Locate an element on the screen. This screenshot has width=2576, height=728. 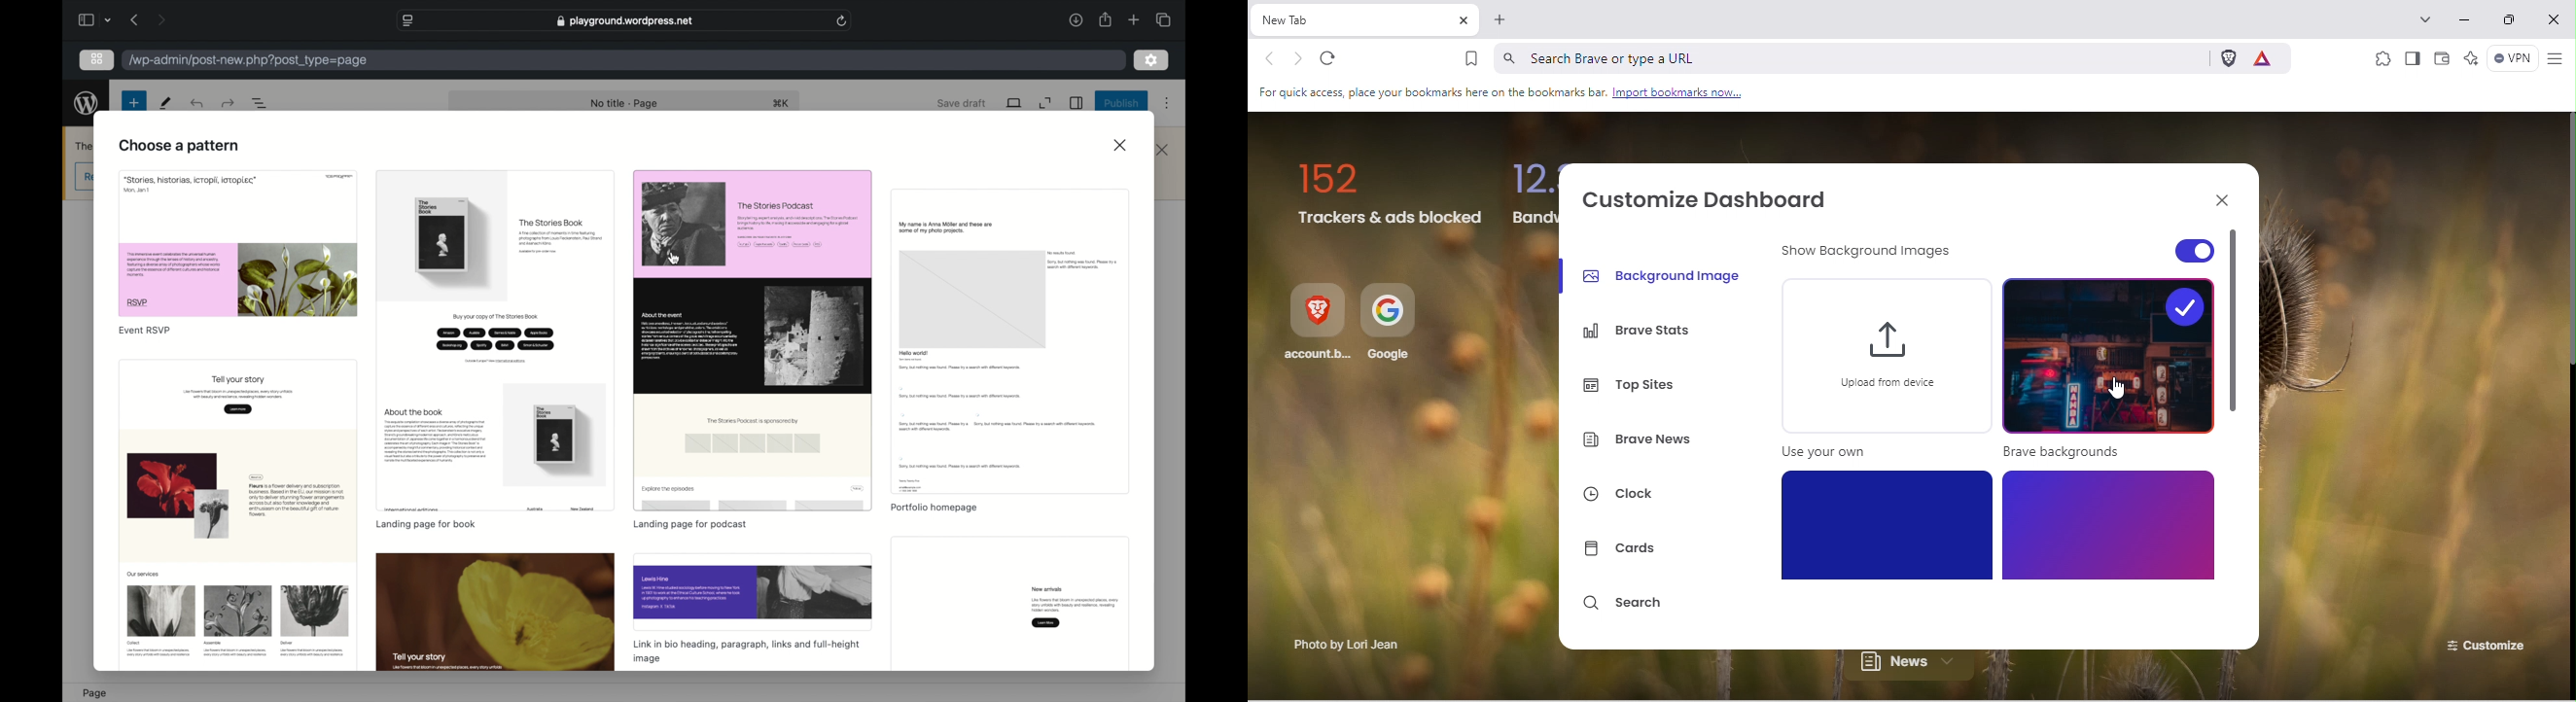
landing page for podcast is located at coordinates (691, 525).